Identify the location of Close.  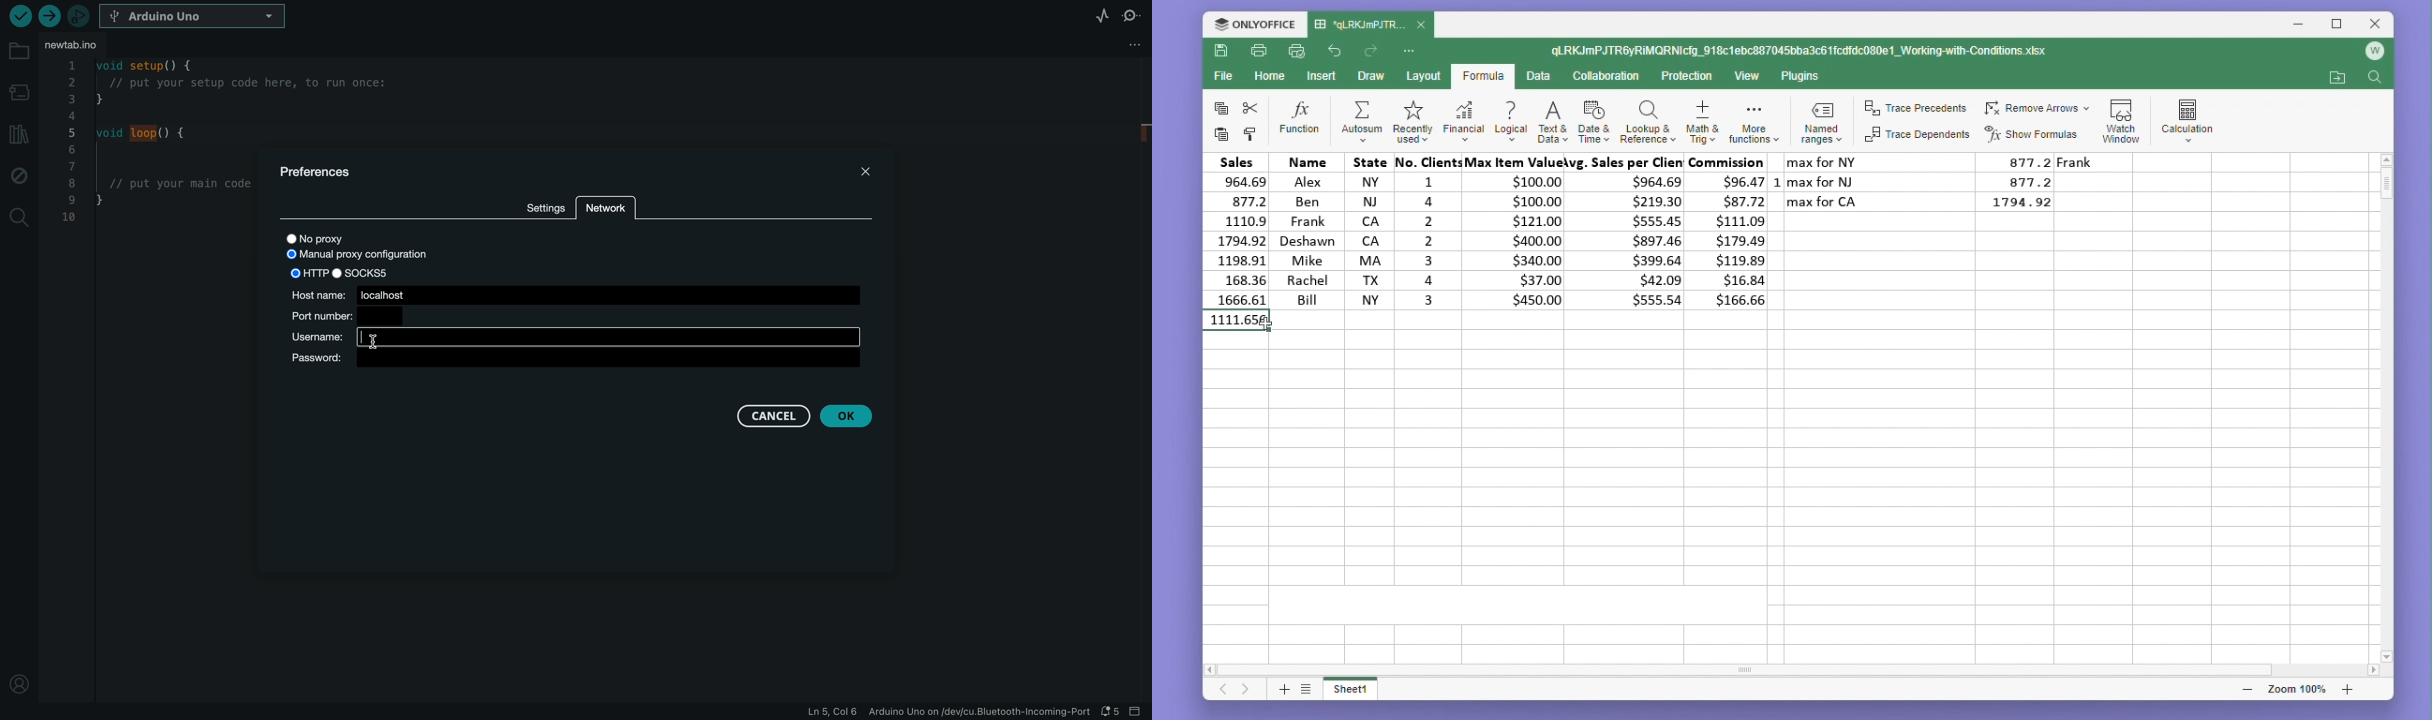
(2370, 25).